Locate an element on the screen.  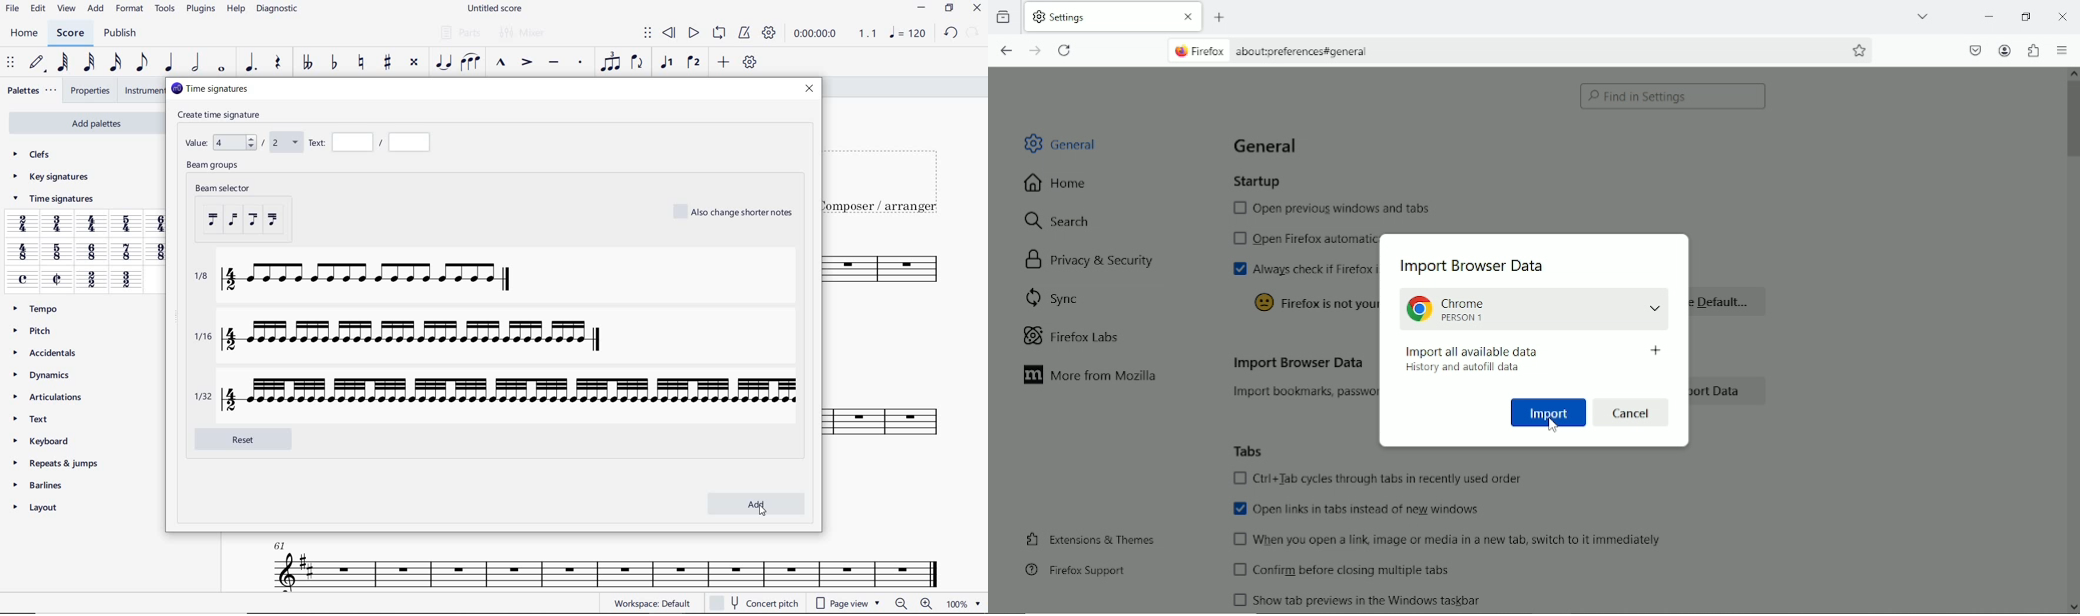
TIE is located at coordinates (443, 61).